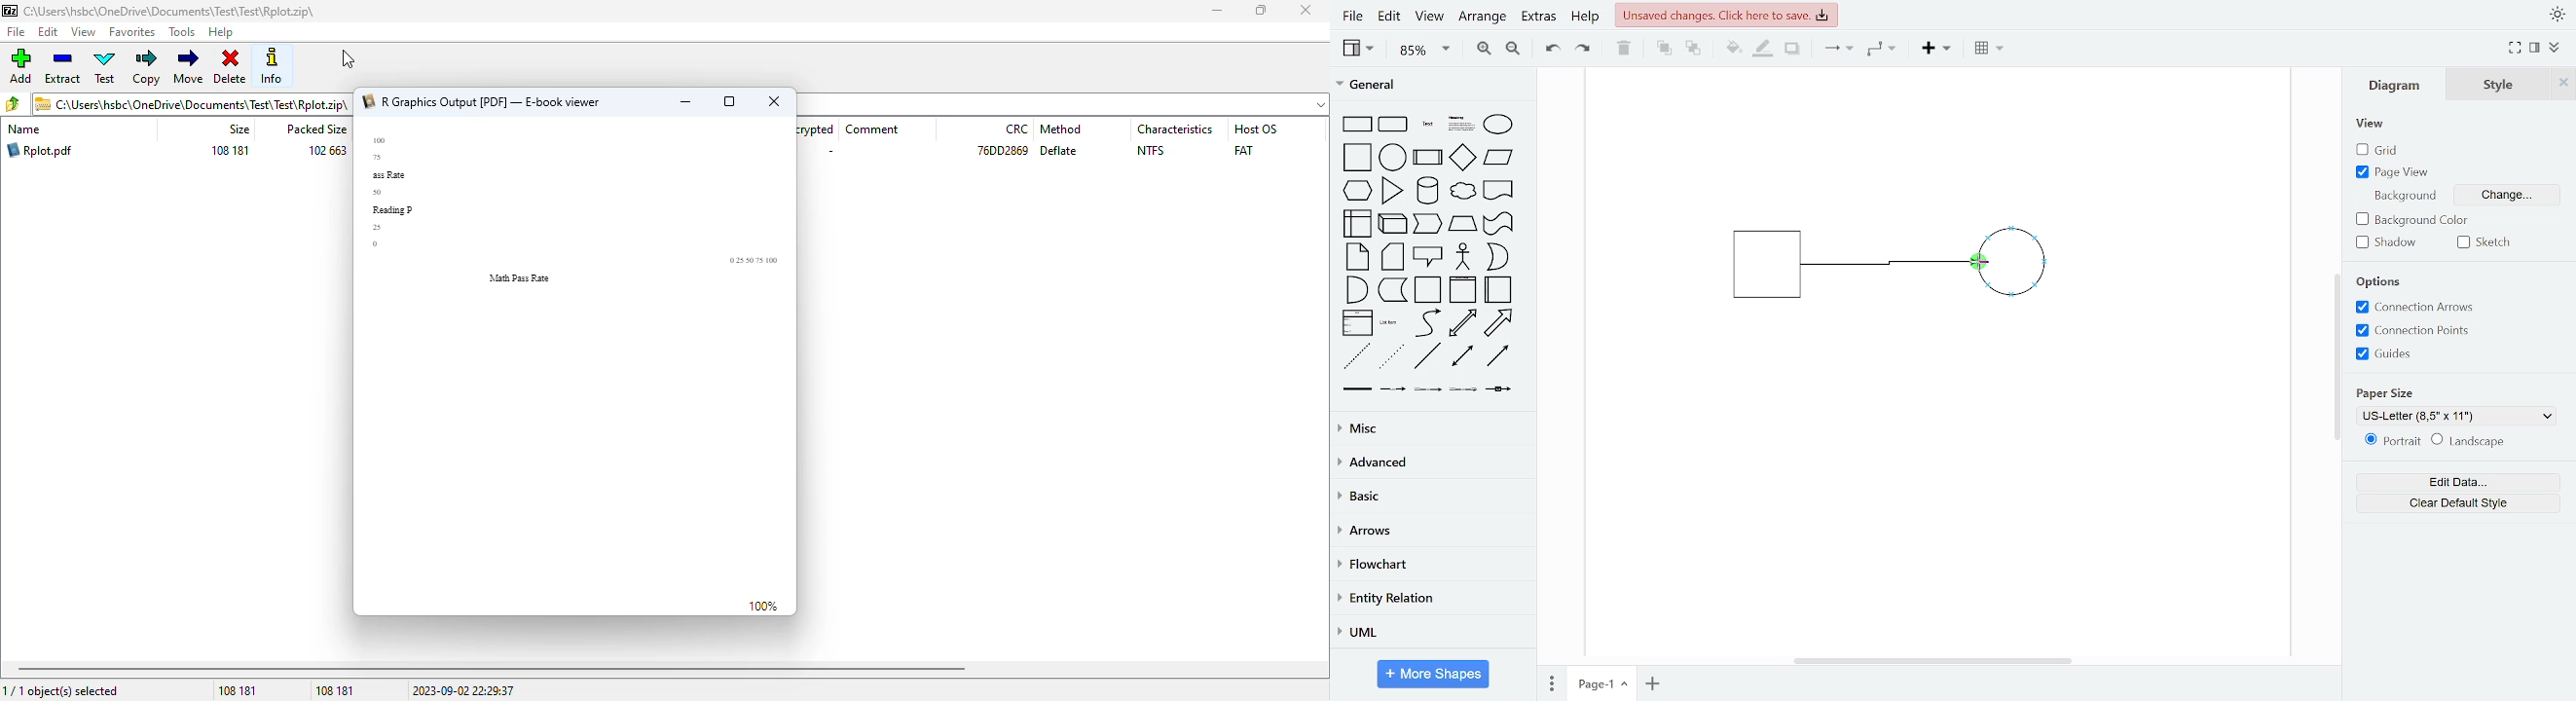 Image resolution: width=2576 pixels, height=728 pixels. I want to click on fill line, so click(1762, 49).